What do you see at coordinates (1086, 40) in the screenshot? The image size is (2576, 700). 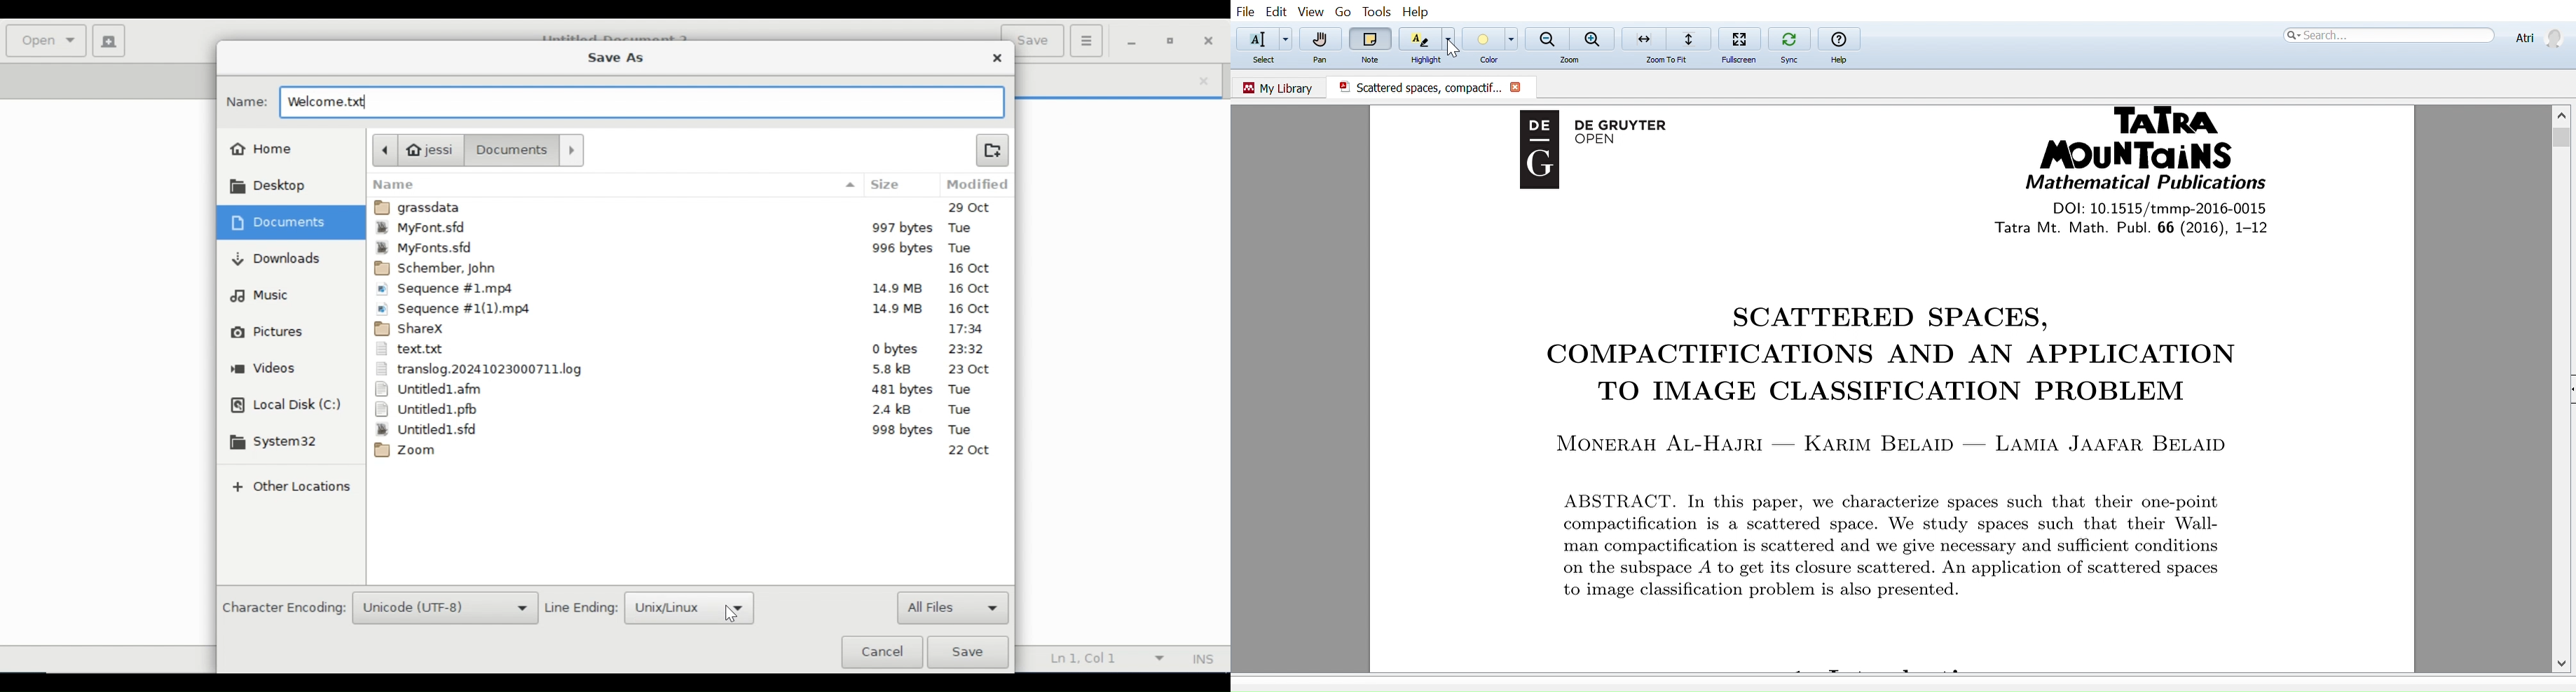 I see `Application menu` at bounding box center [1086, 40].